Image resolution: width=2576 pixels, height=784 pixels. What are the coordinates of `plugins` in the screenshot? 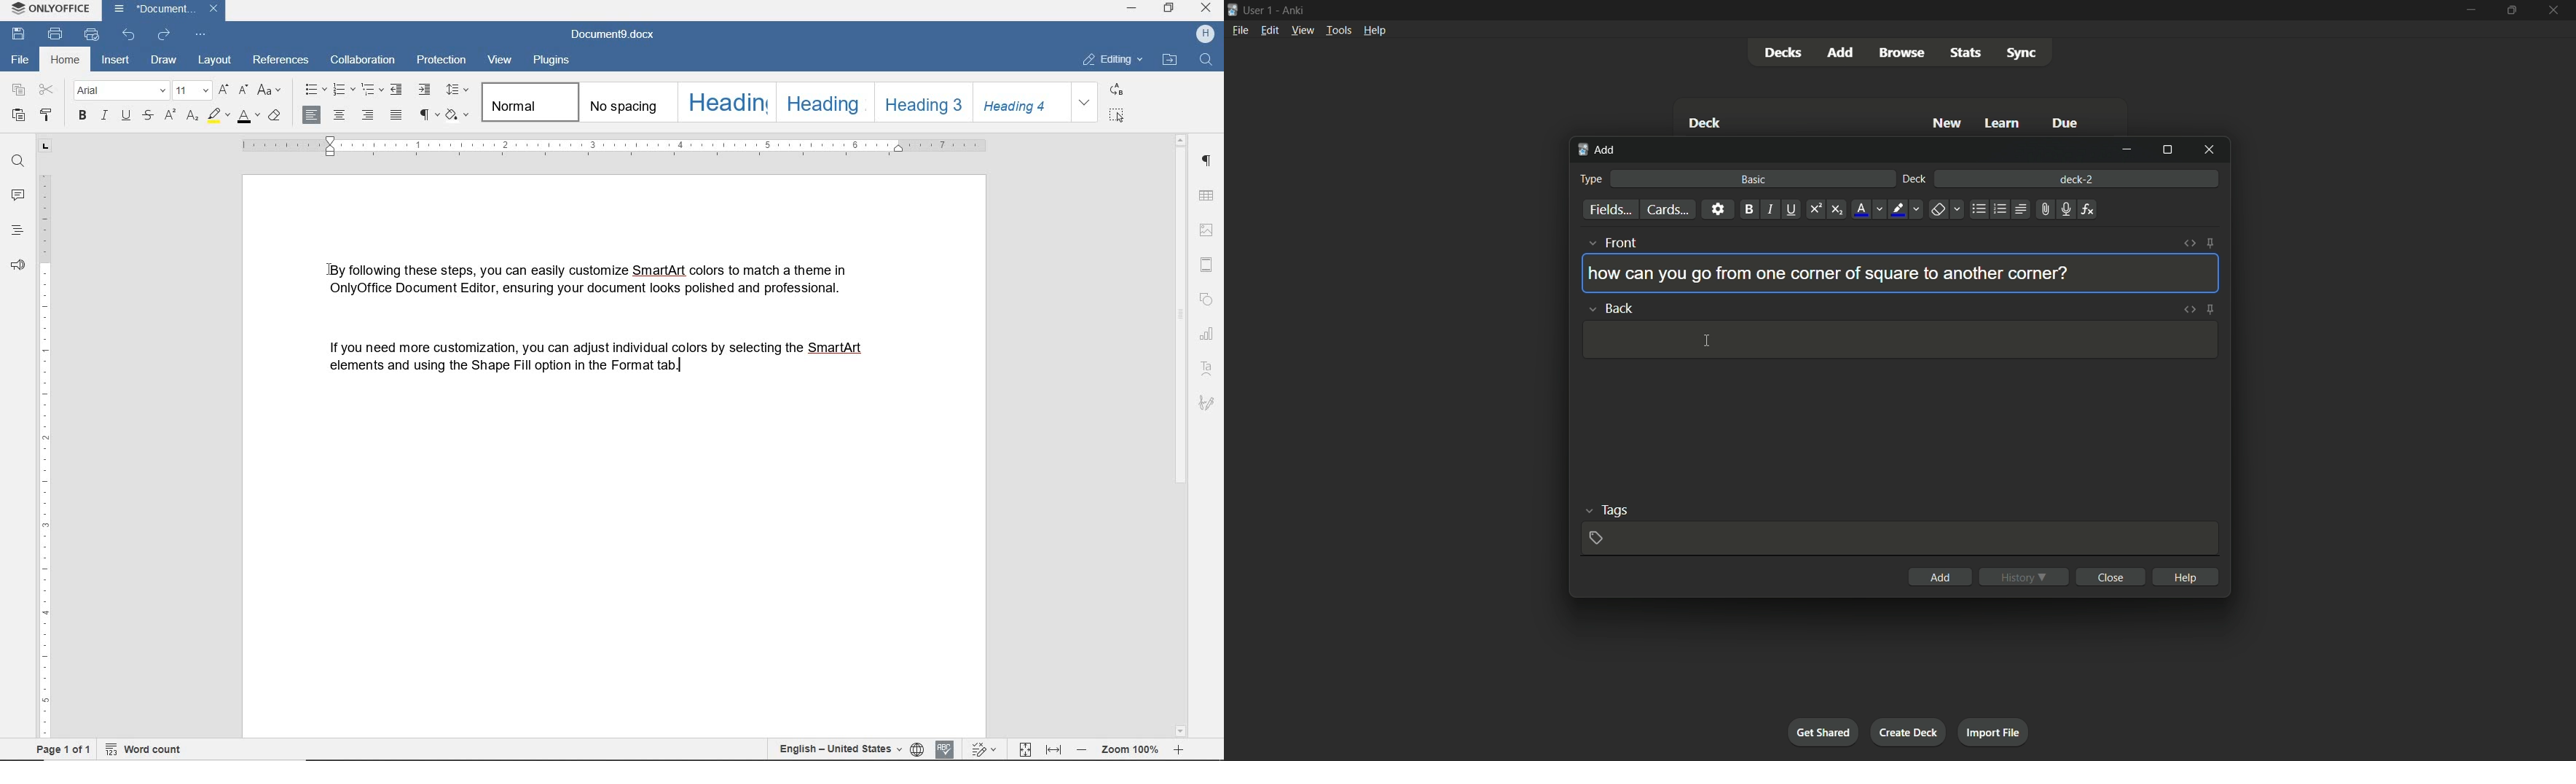 It's located at (557, 61).